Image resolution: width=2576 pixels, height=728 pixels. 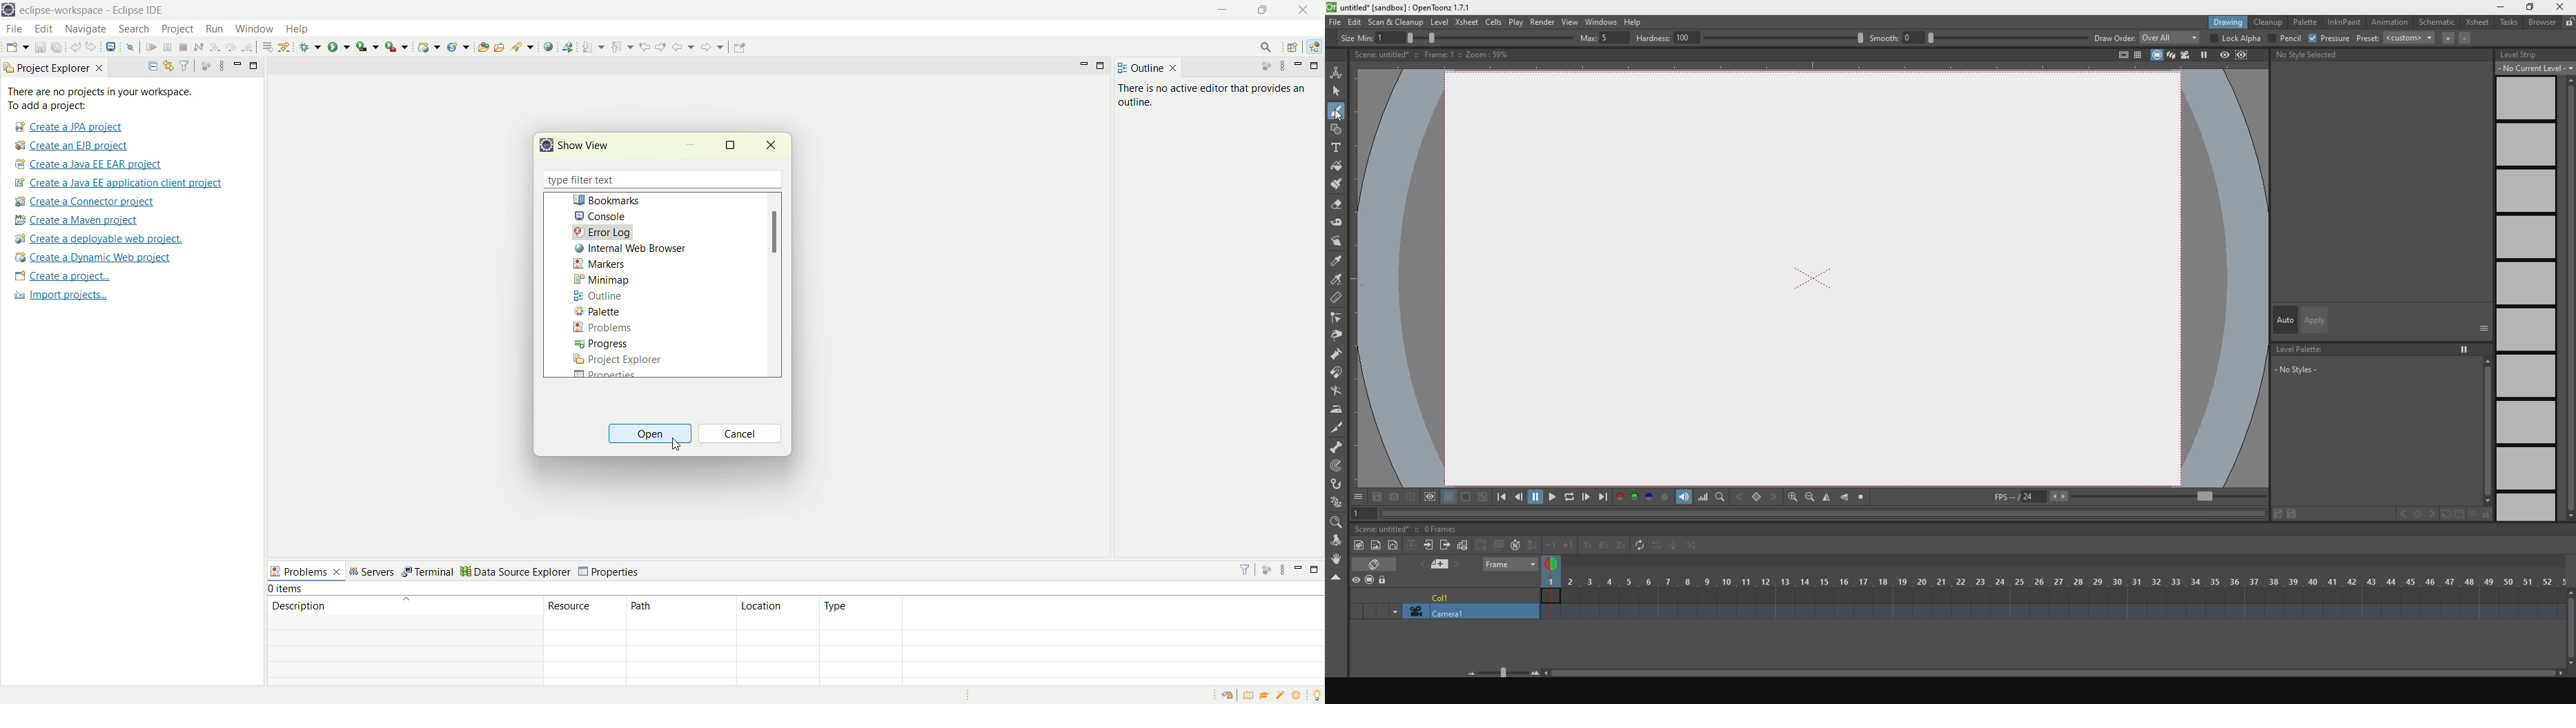 I want to click on no style selecte, so click(x=2321, y=56).